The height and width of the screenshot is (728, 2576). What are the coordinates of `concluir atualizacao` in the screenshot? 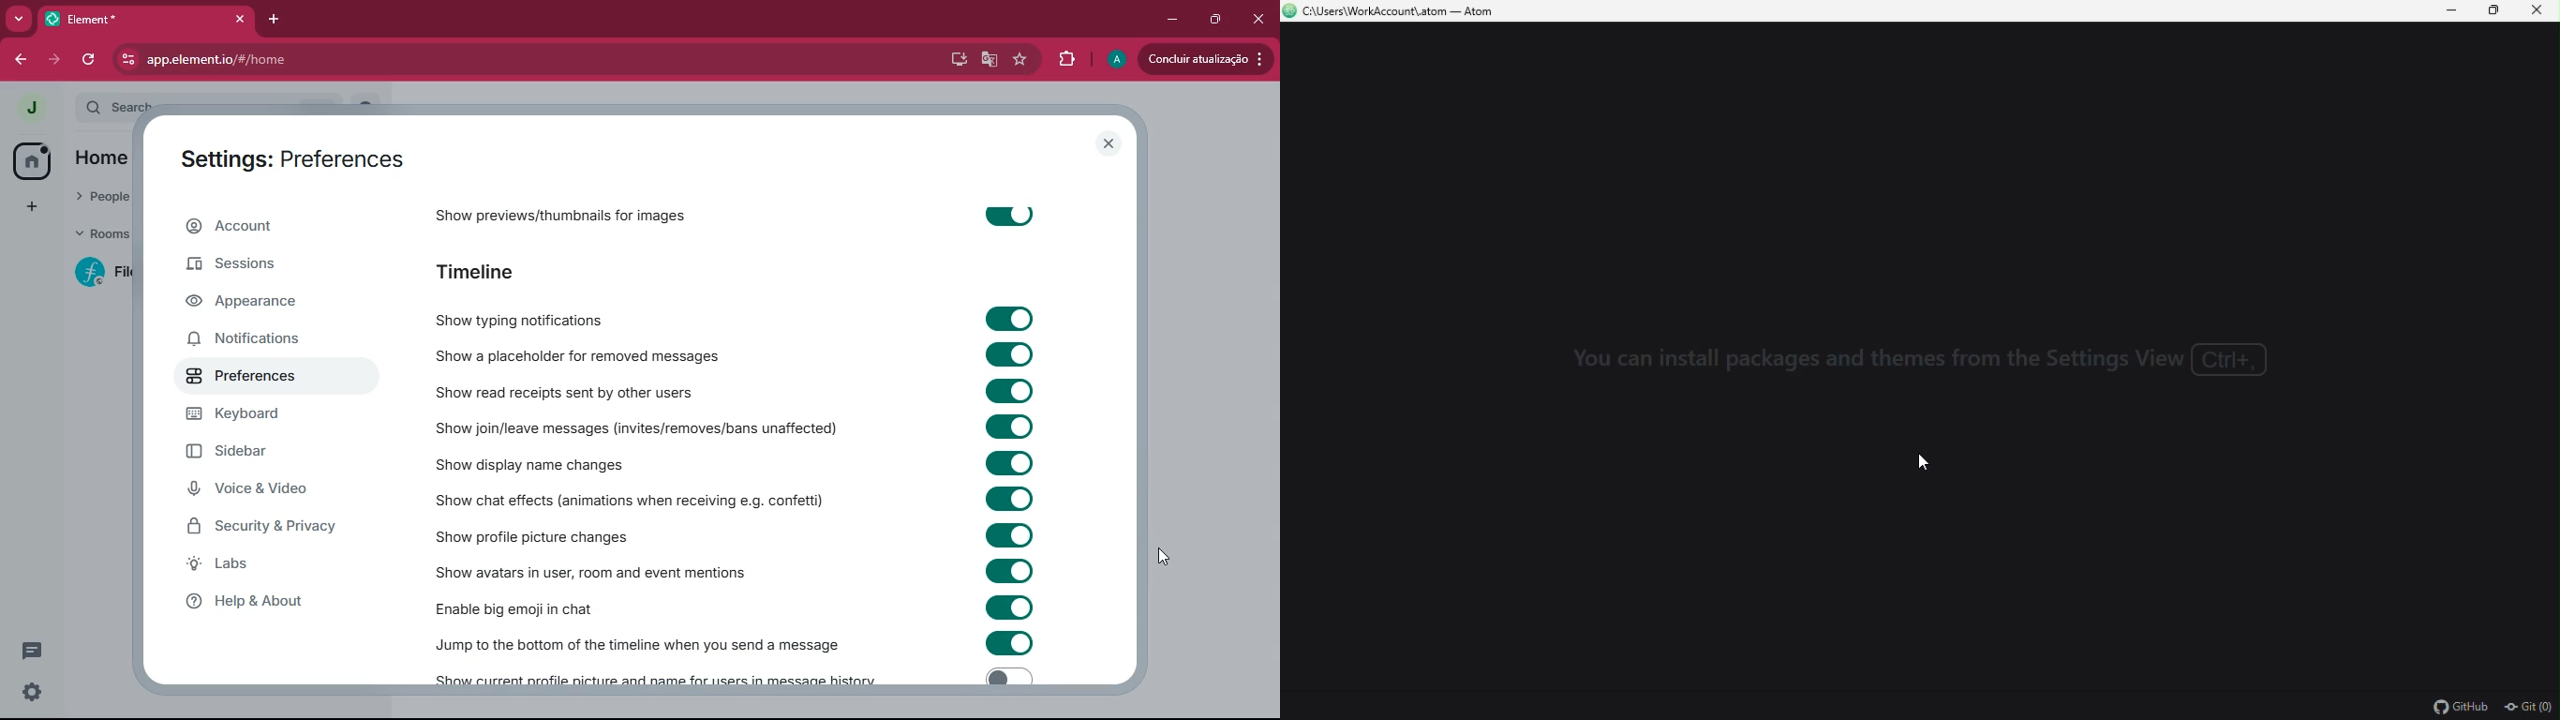 It's located at (1207, 58).